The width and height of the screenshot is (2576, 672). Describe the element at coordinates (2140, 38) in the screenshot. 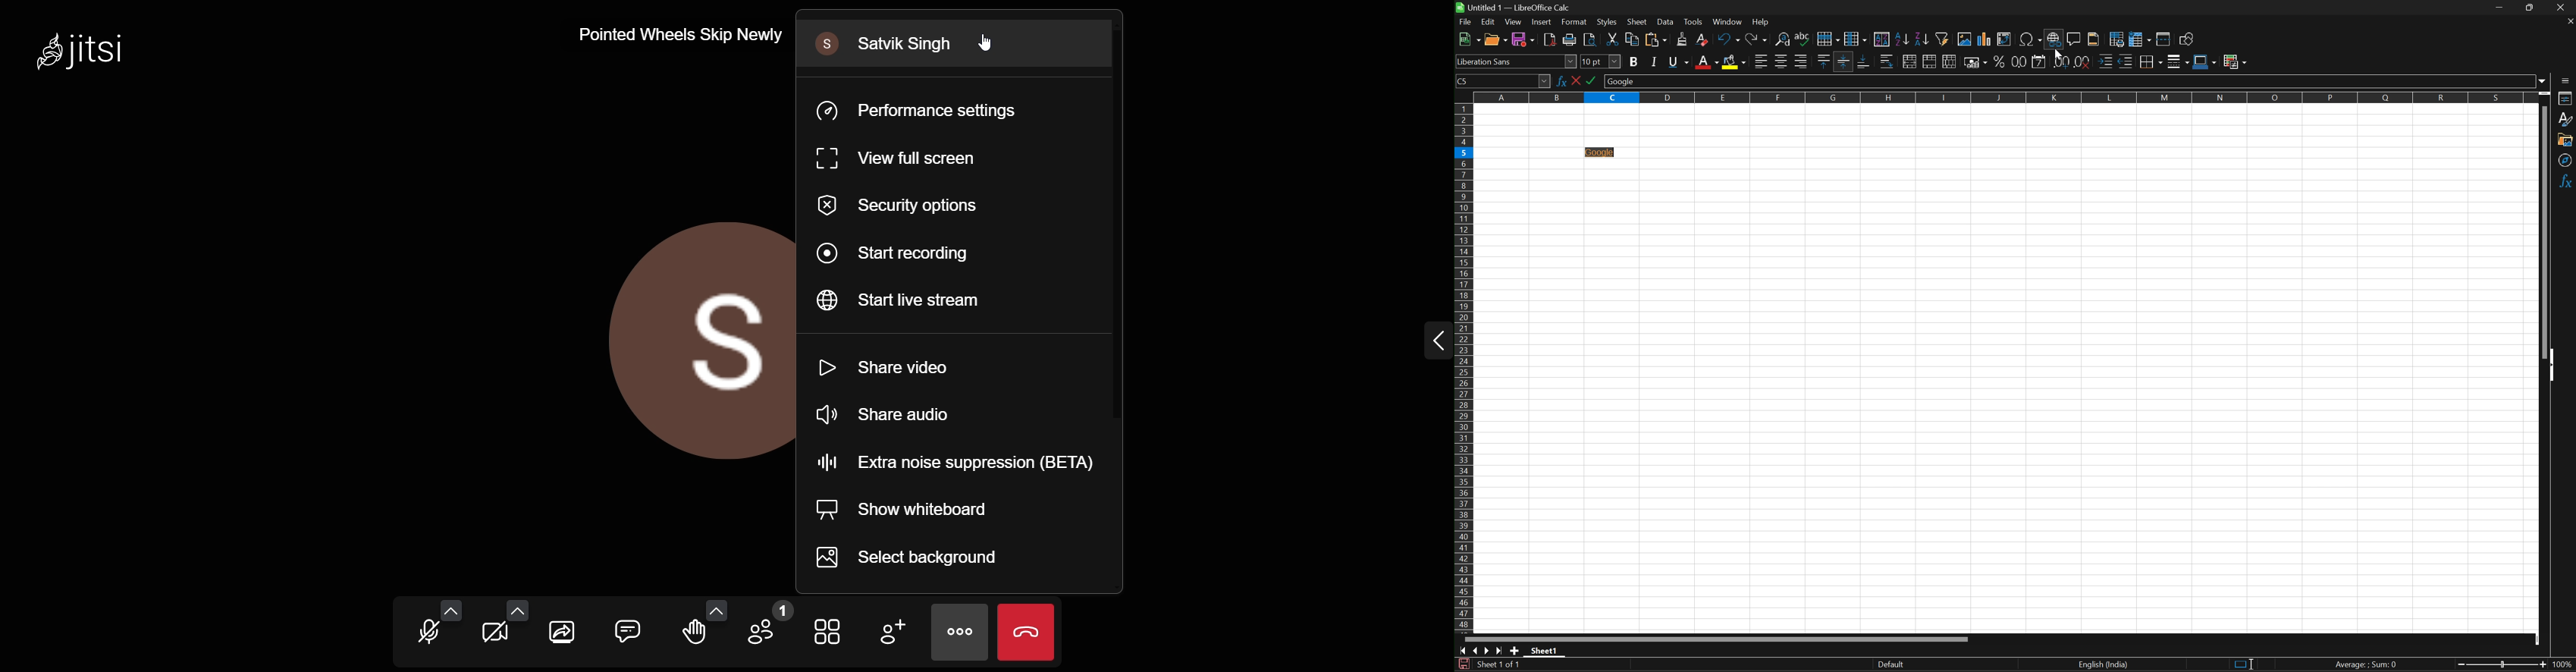

I see `Freeze rows and columns` at that location.